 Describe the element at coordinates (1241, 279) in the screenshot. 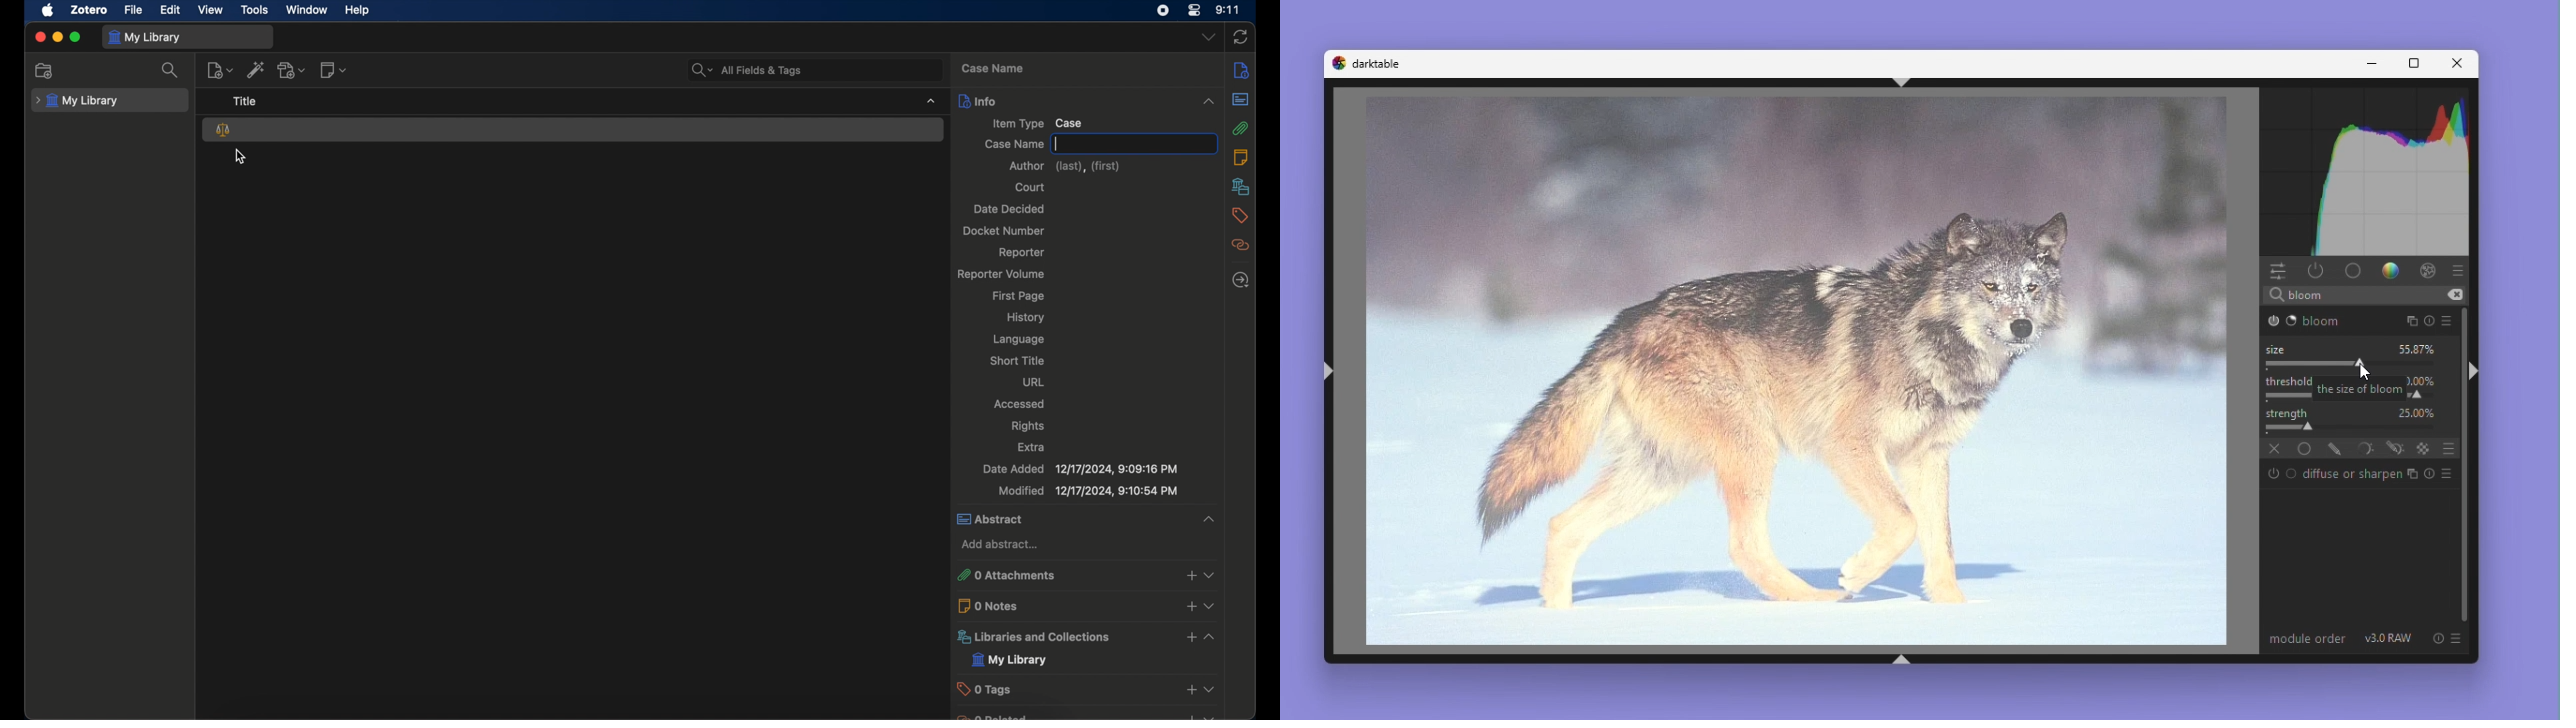

I see `locate` at that location.